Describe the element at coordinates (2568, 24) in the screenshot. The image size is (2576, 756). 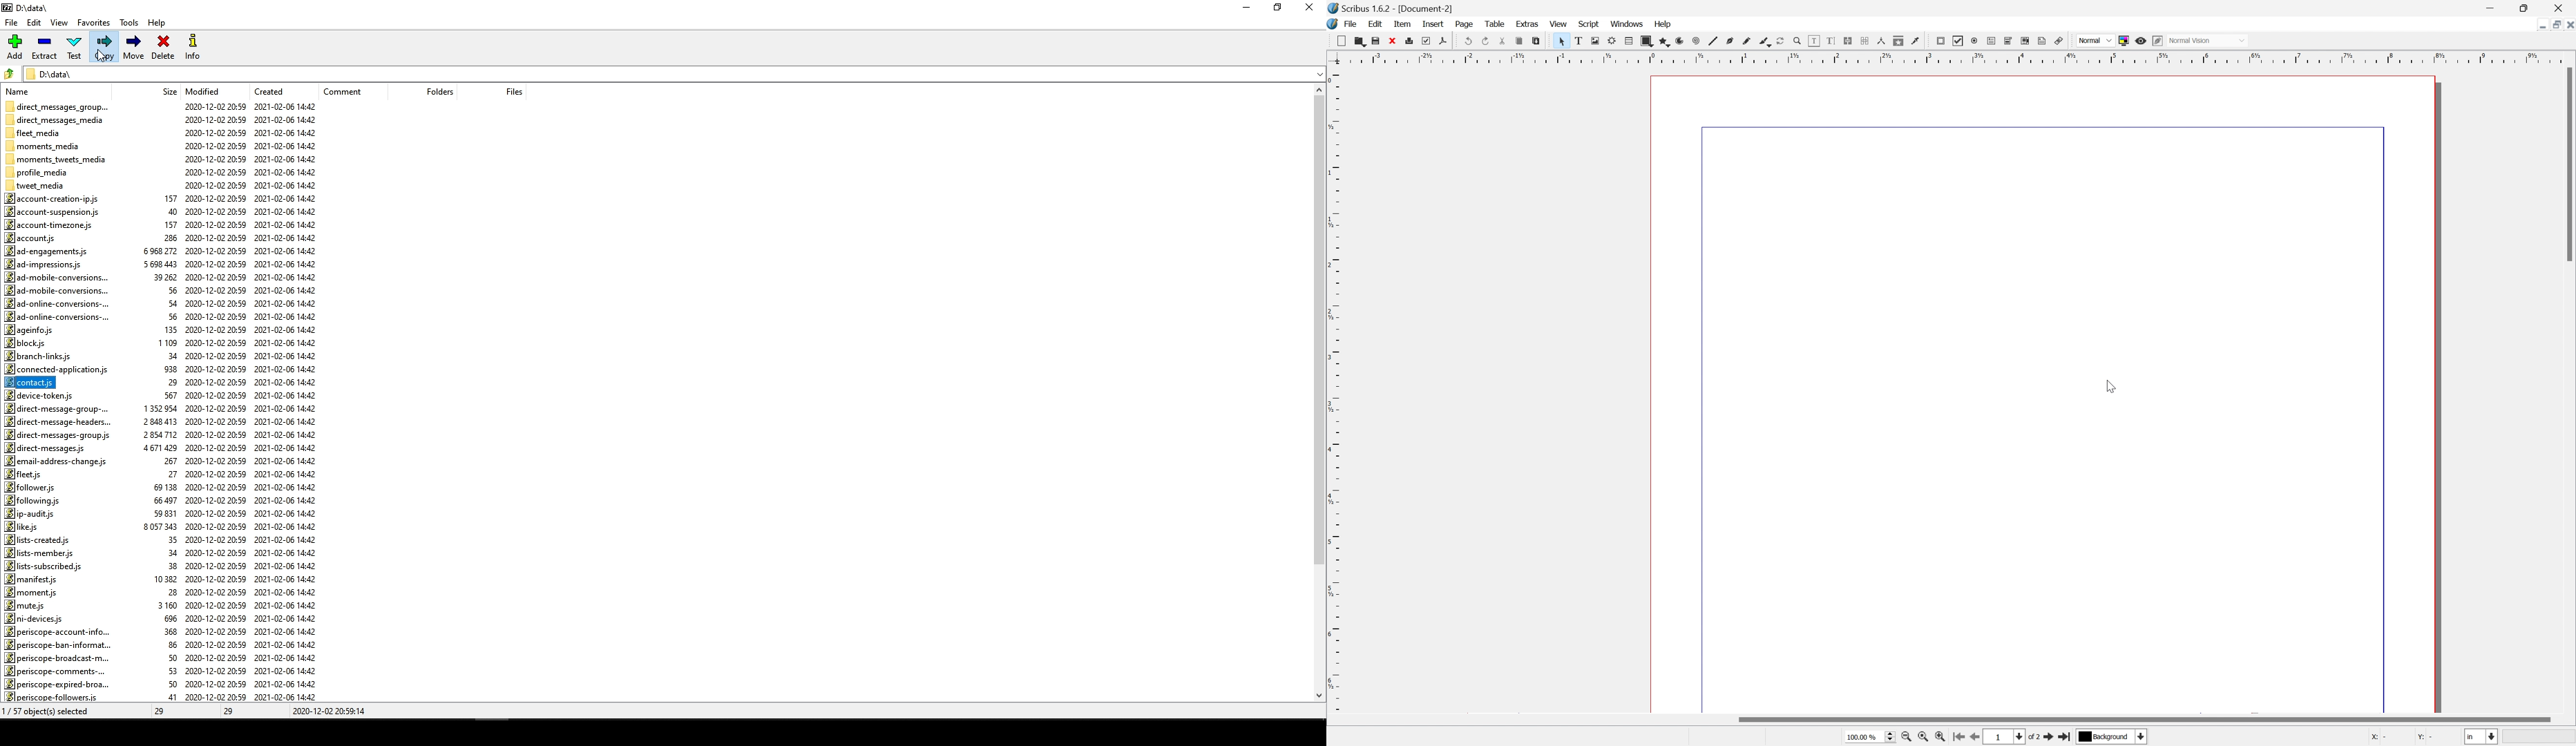
I see `Close` at that location.